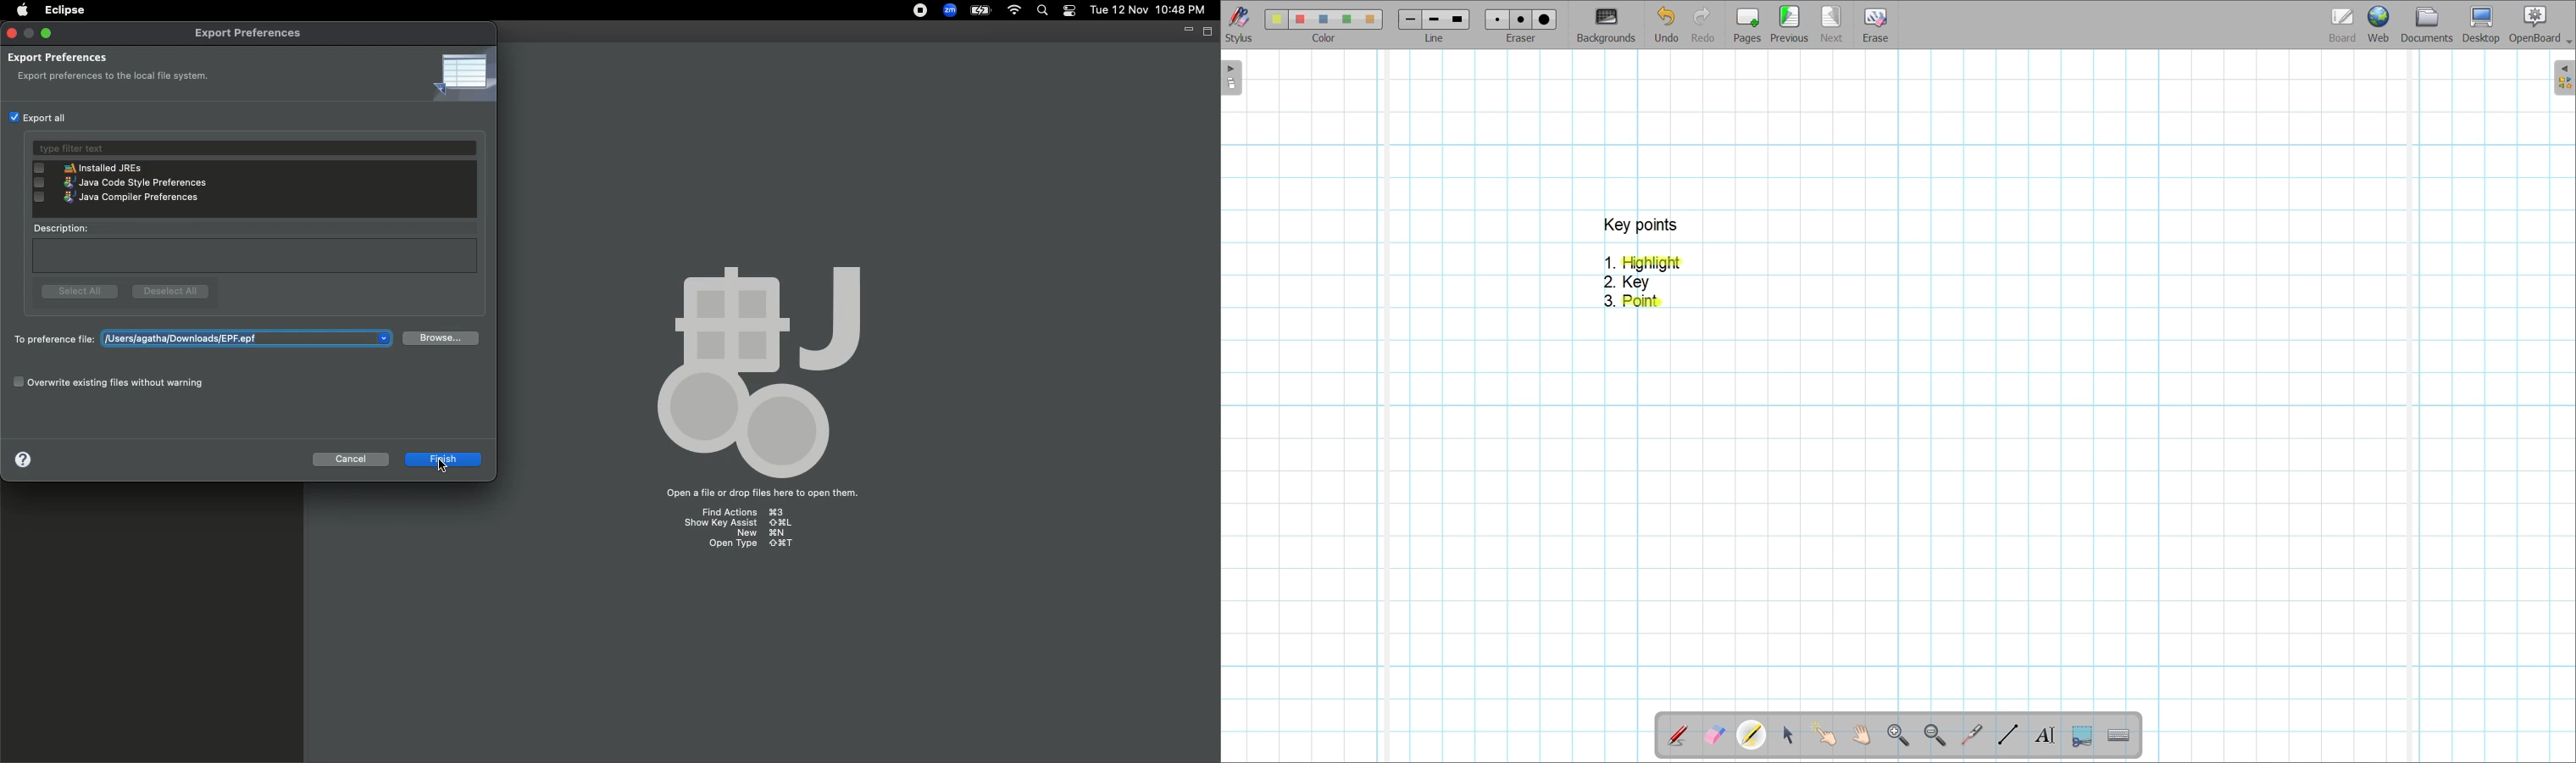 The width and height of the screenshot is (2576, 784). I want to click on Use virtual laser, so click(1971, 735).